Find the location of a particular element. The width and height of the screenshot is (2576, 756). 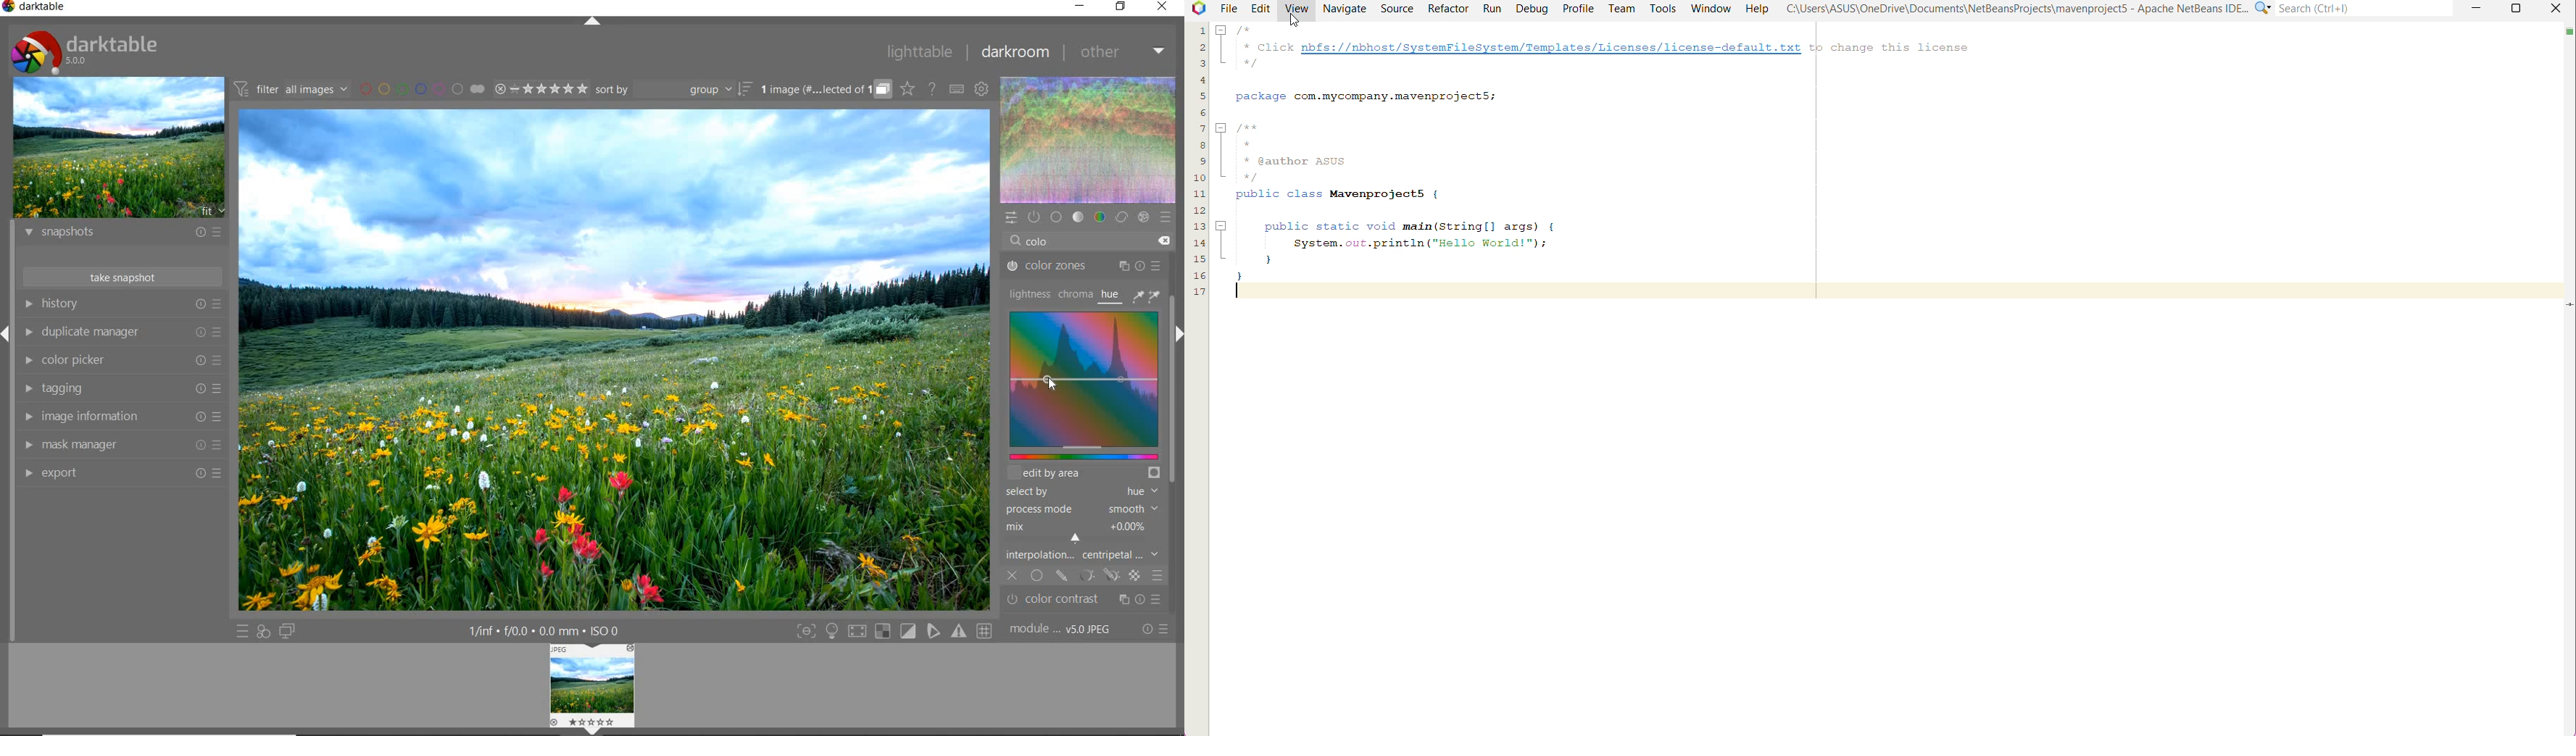

restore is located at coordinates (1123, 7).